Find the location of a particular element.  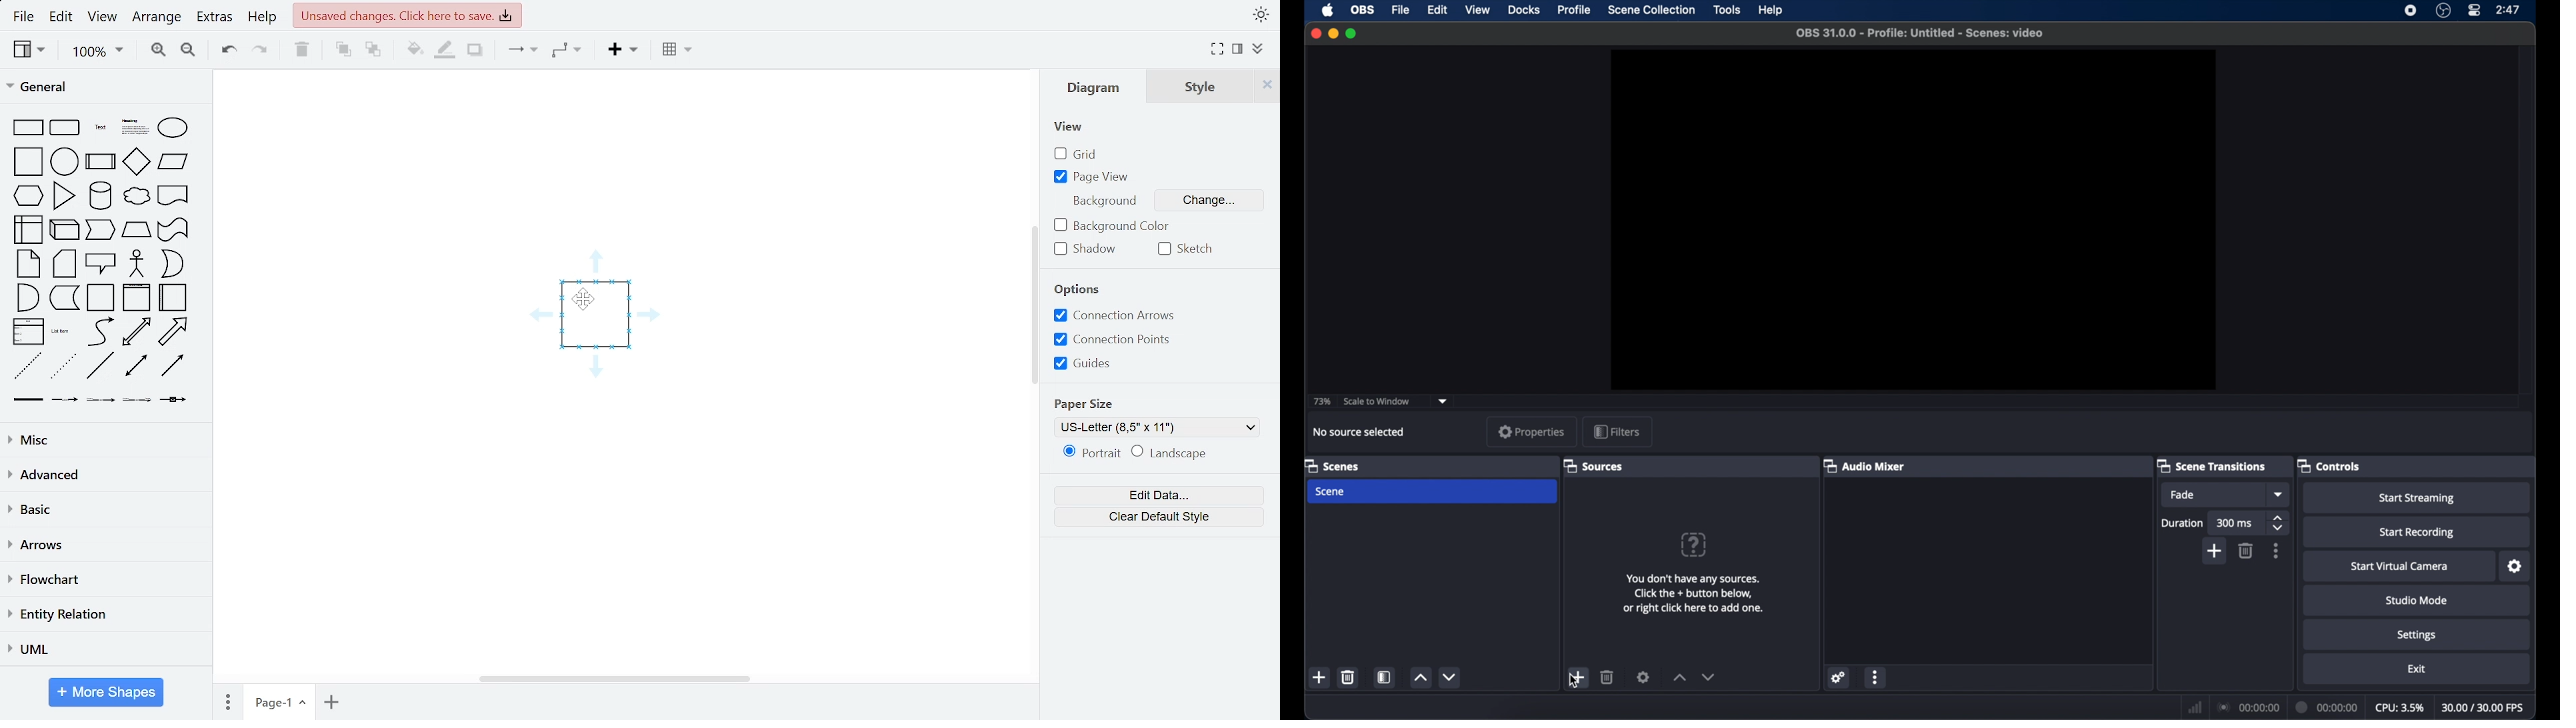

general shapes is located at coordinates (63, 330).